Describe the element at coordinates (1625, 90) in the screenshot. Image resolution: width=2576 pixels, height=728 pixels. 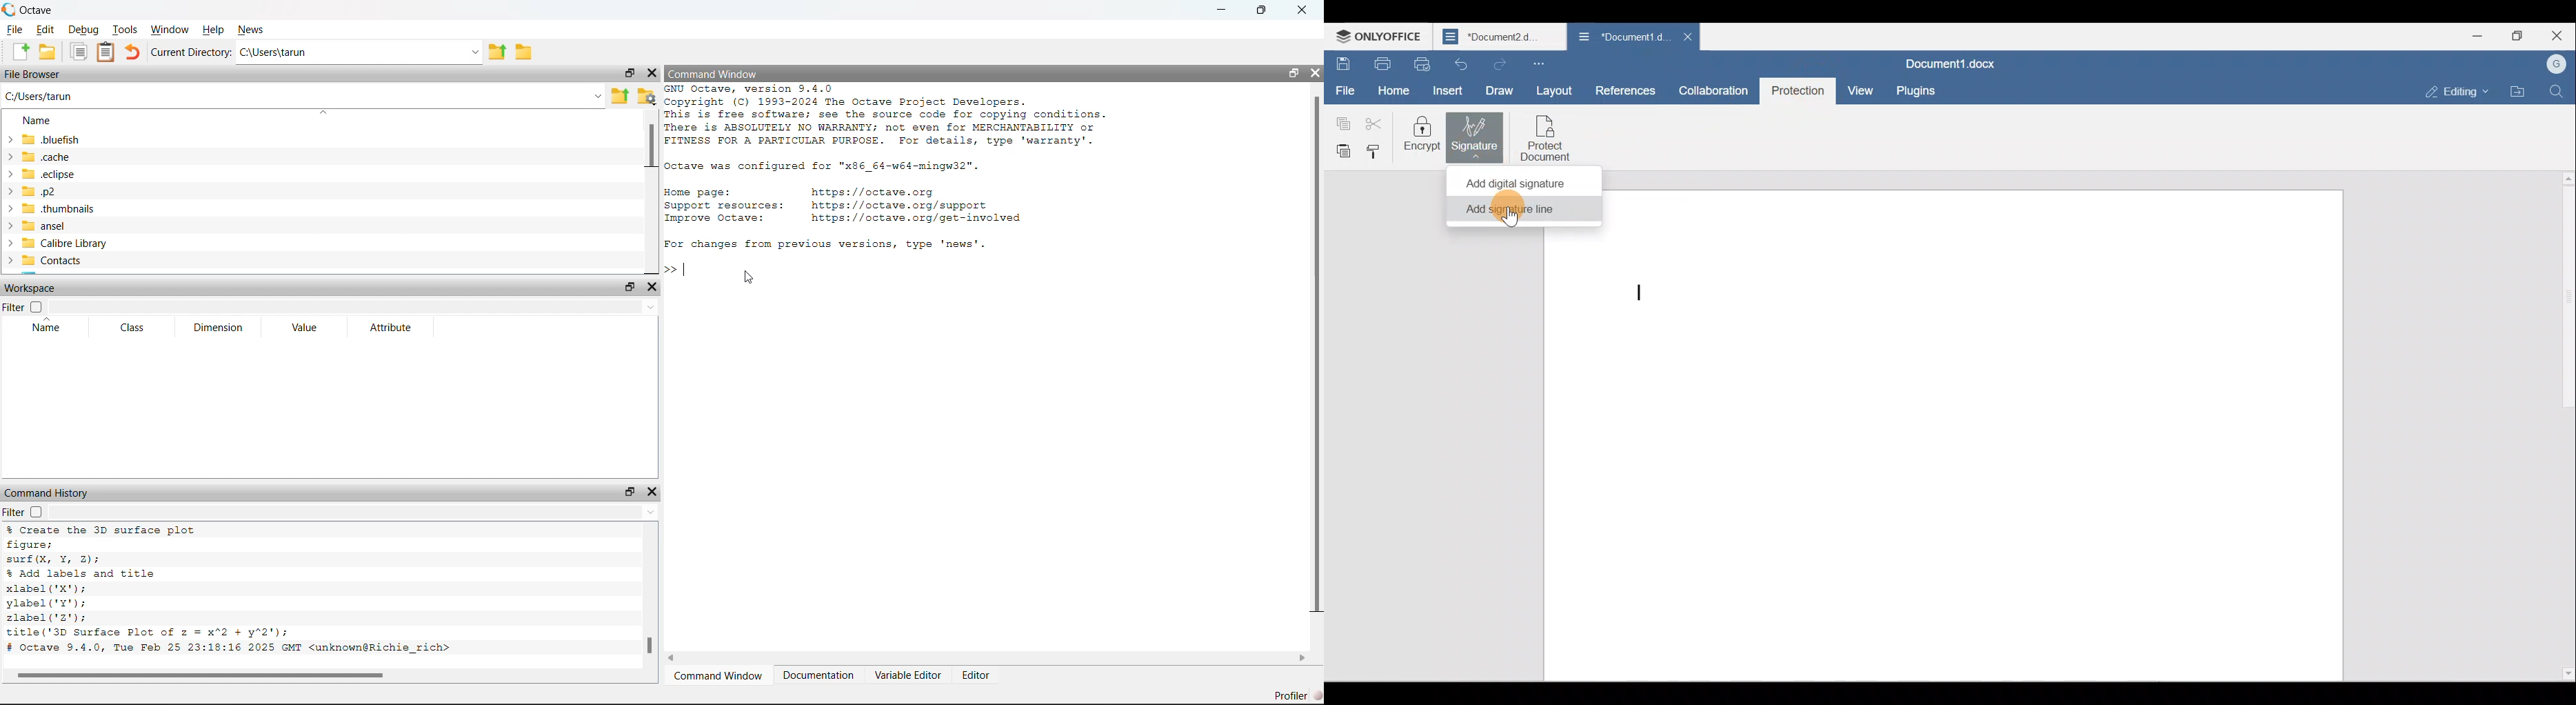
I see `References` at that location.